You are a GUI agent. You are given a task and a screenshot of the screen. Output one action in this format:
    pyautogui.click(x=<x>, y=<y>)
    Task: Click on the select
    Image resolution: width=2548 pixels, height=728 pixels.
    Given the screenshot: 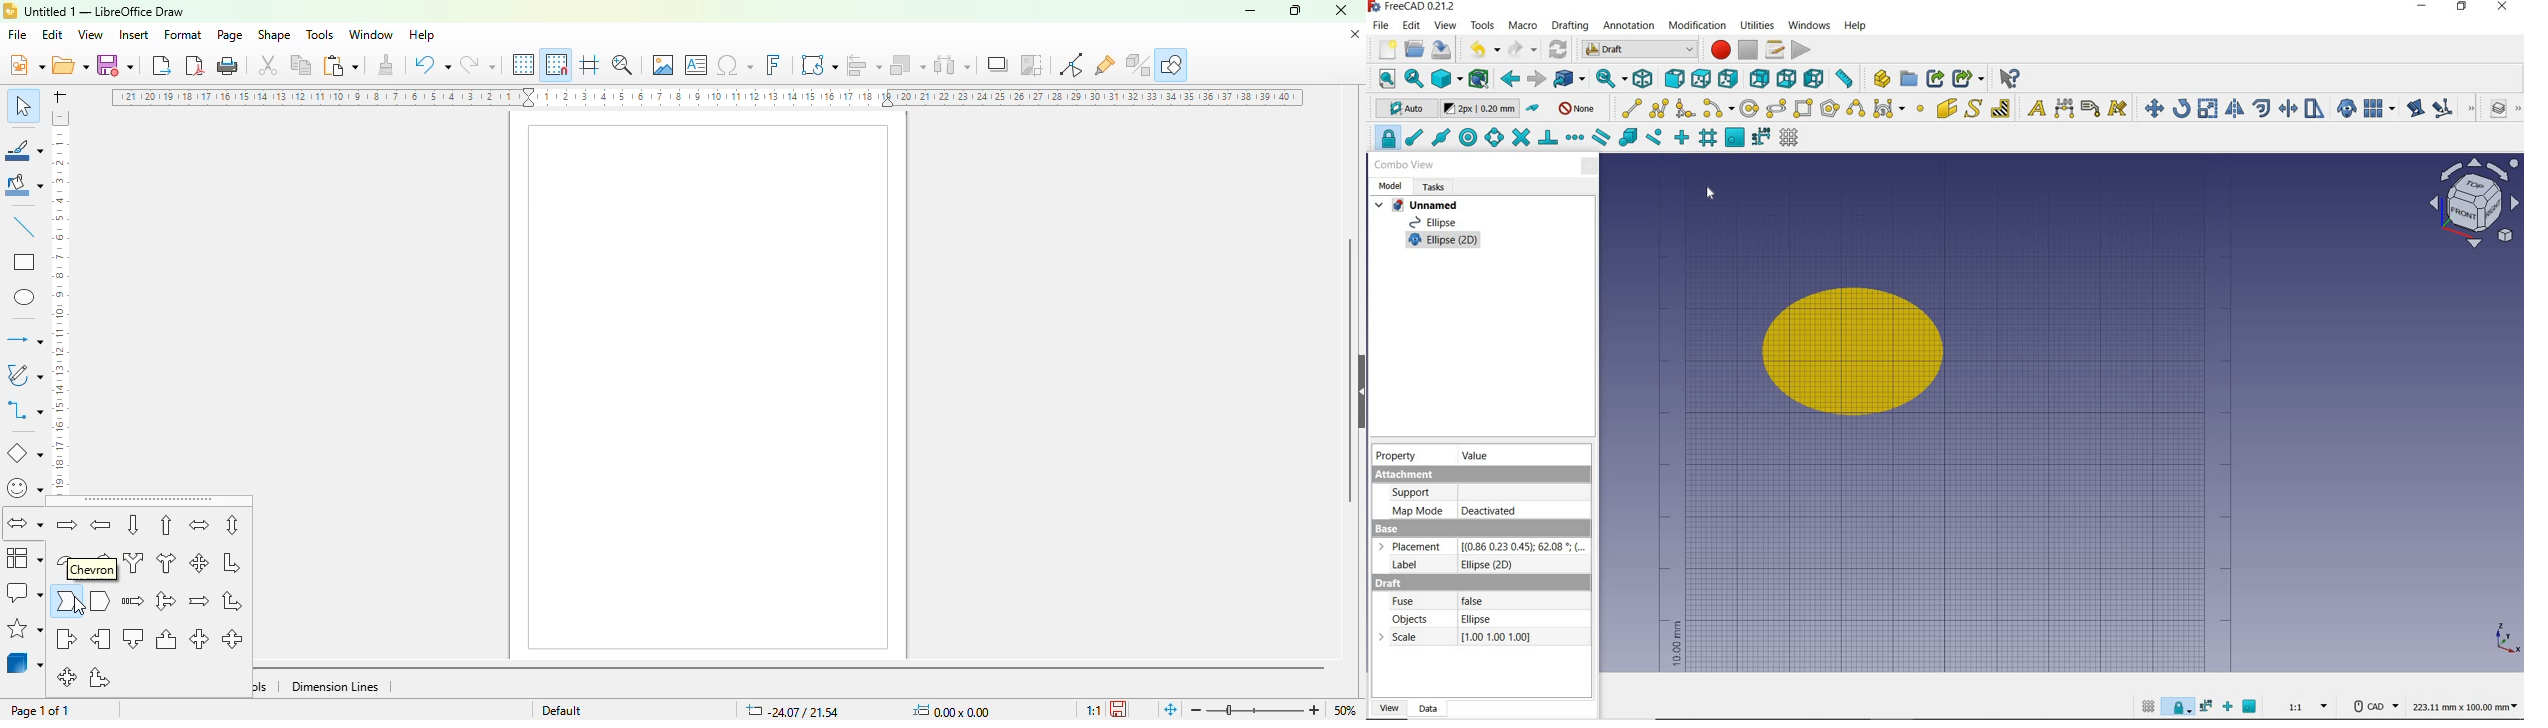 What is the action you would take?
    pyautogui.click(x=22, y=105)
    